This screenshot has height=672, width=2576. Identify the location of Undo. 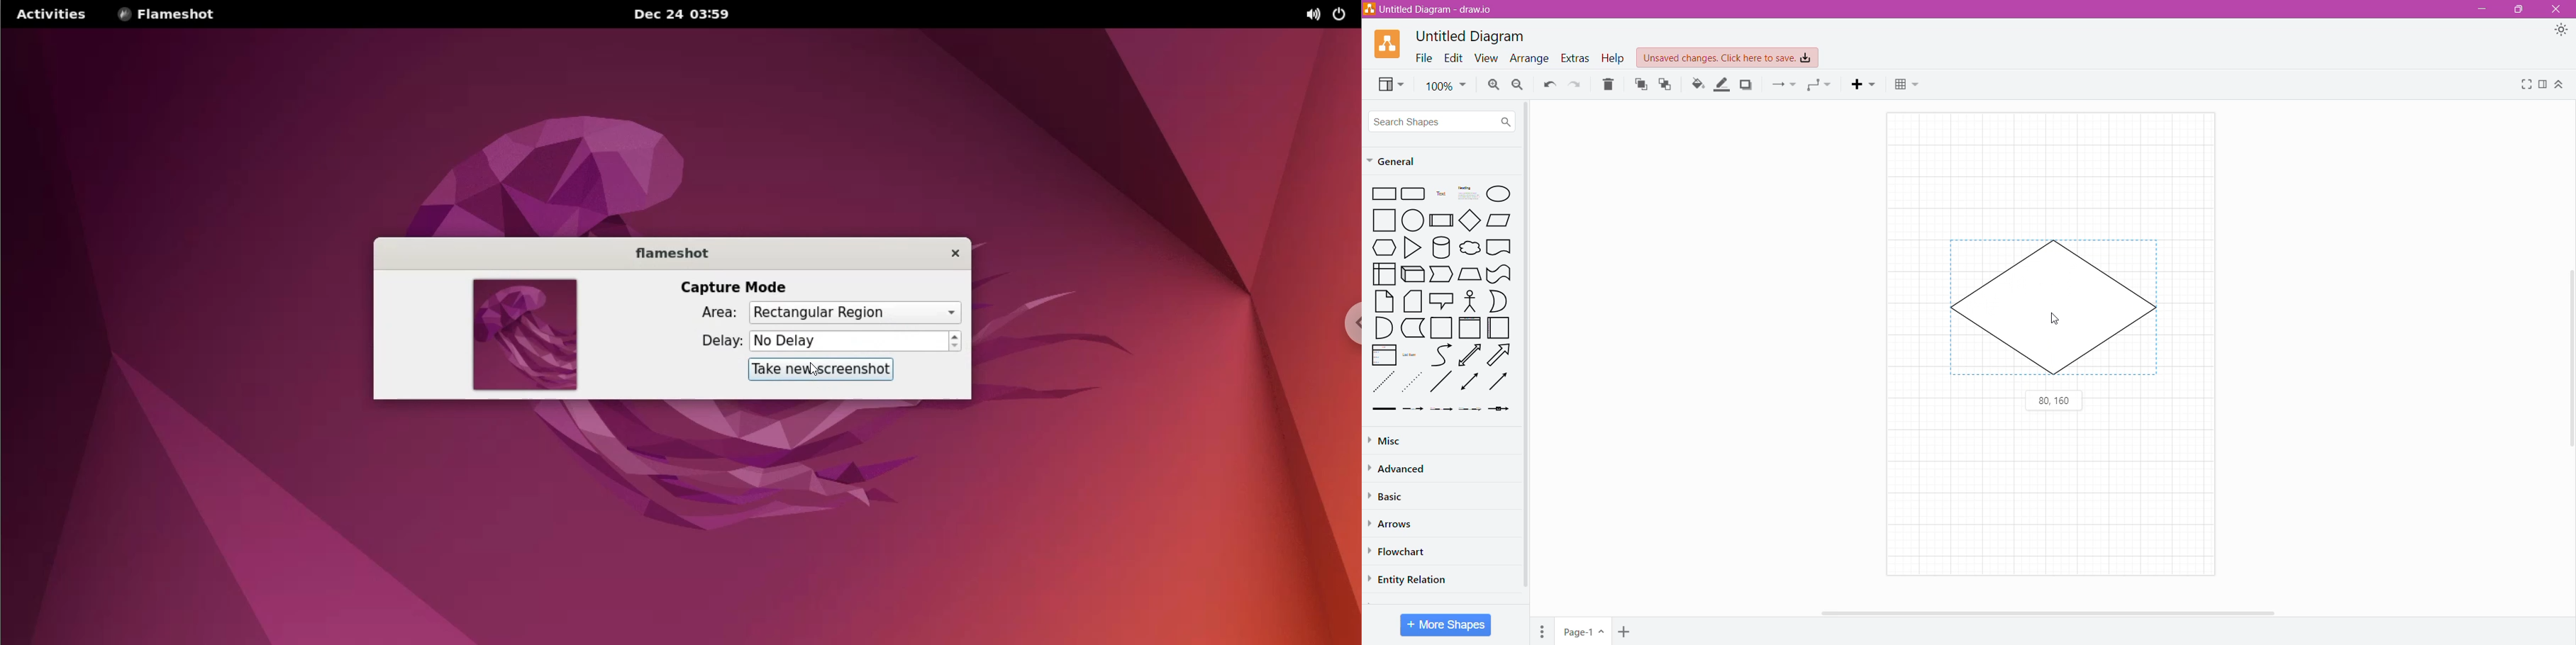
(1548, 85).